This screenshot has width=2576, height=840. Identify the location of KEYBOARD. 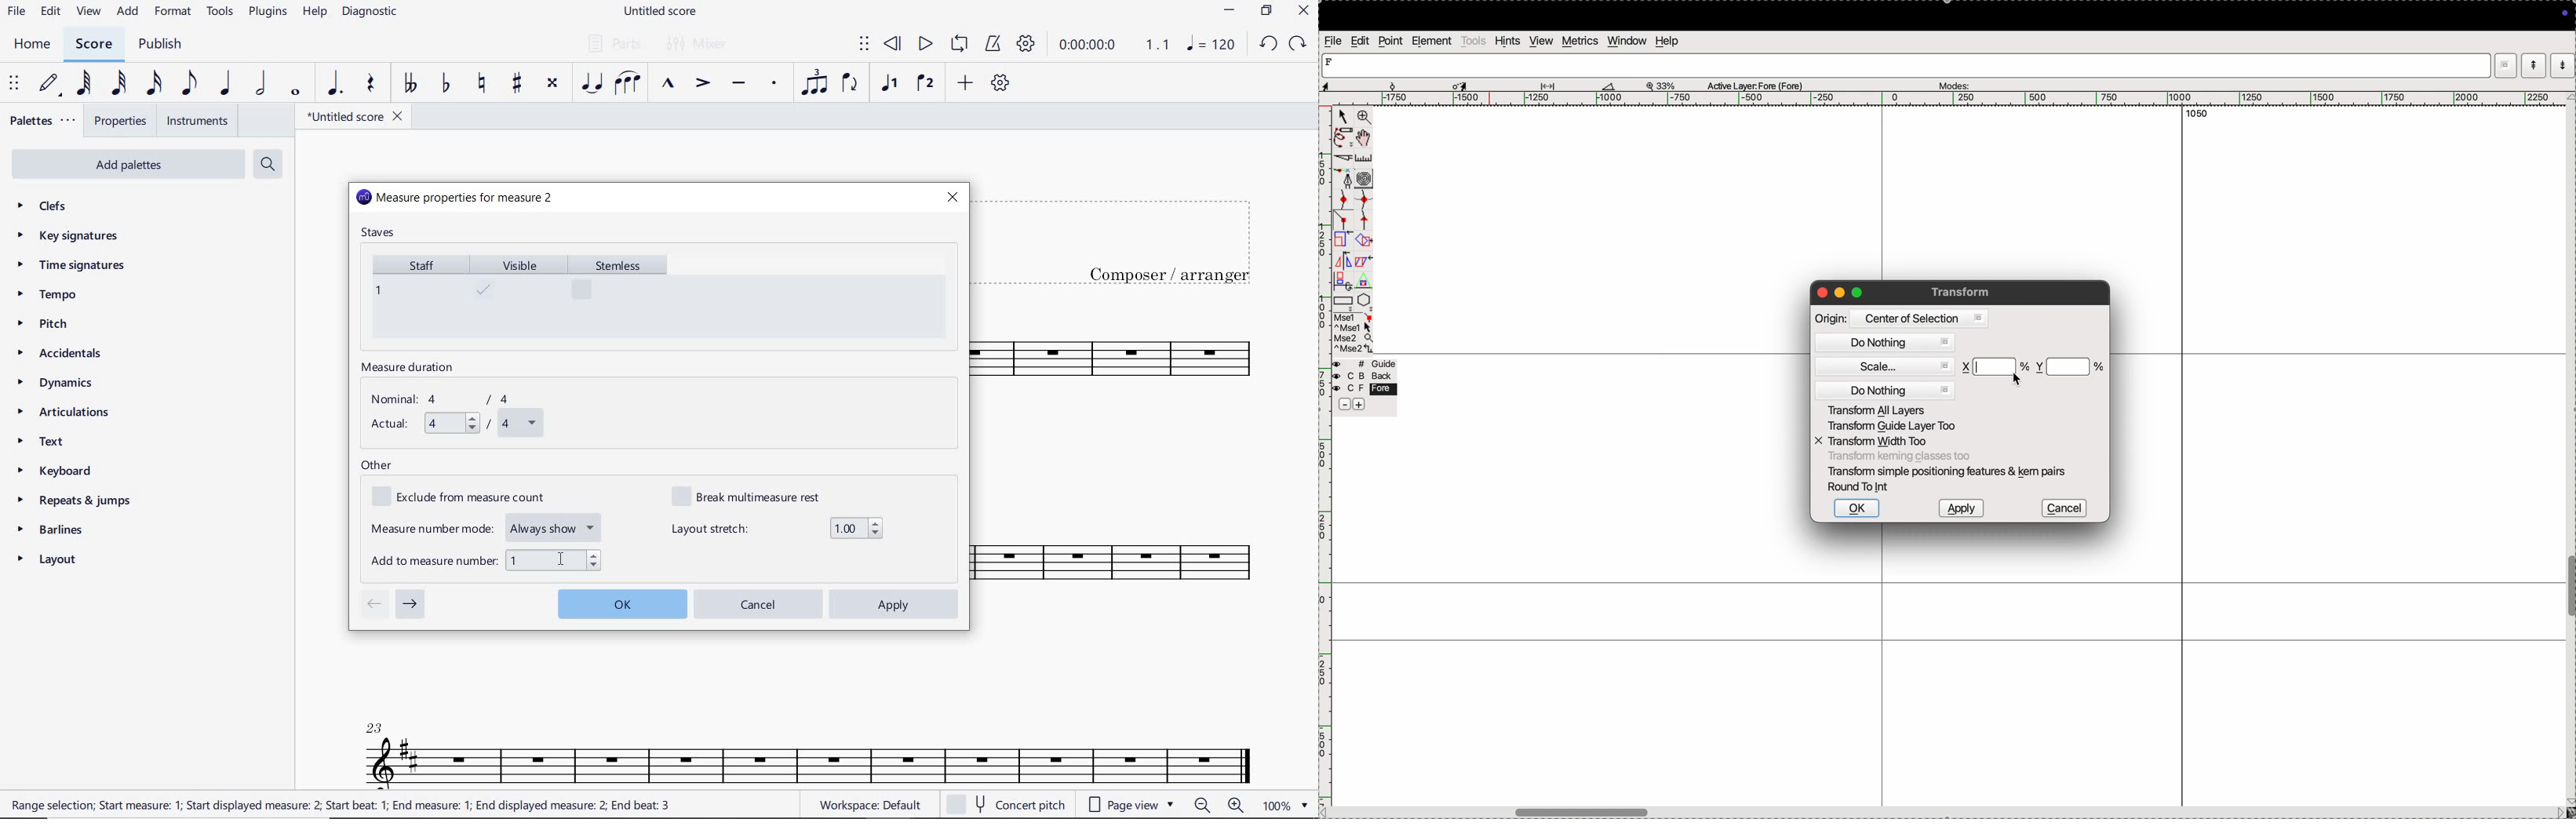
(67, 472).